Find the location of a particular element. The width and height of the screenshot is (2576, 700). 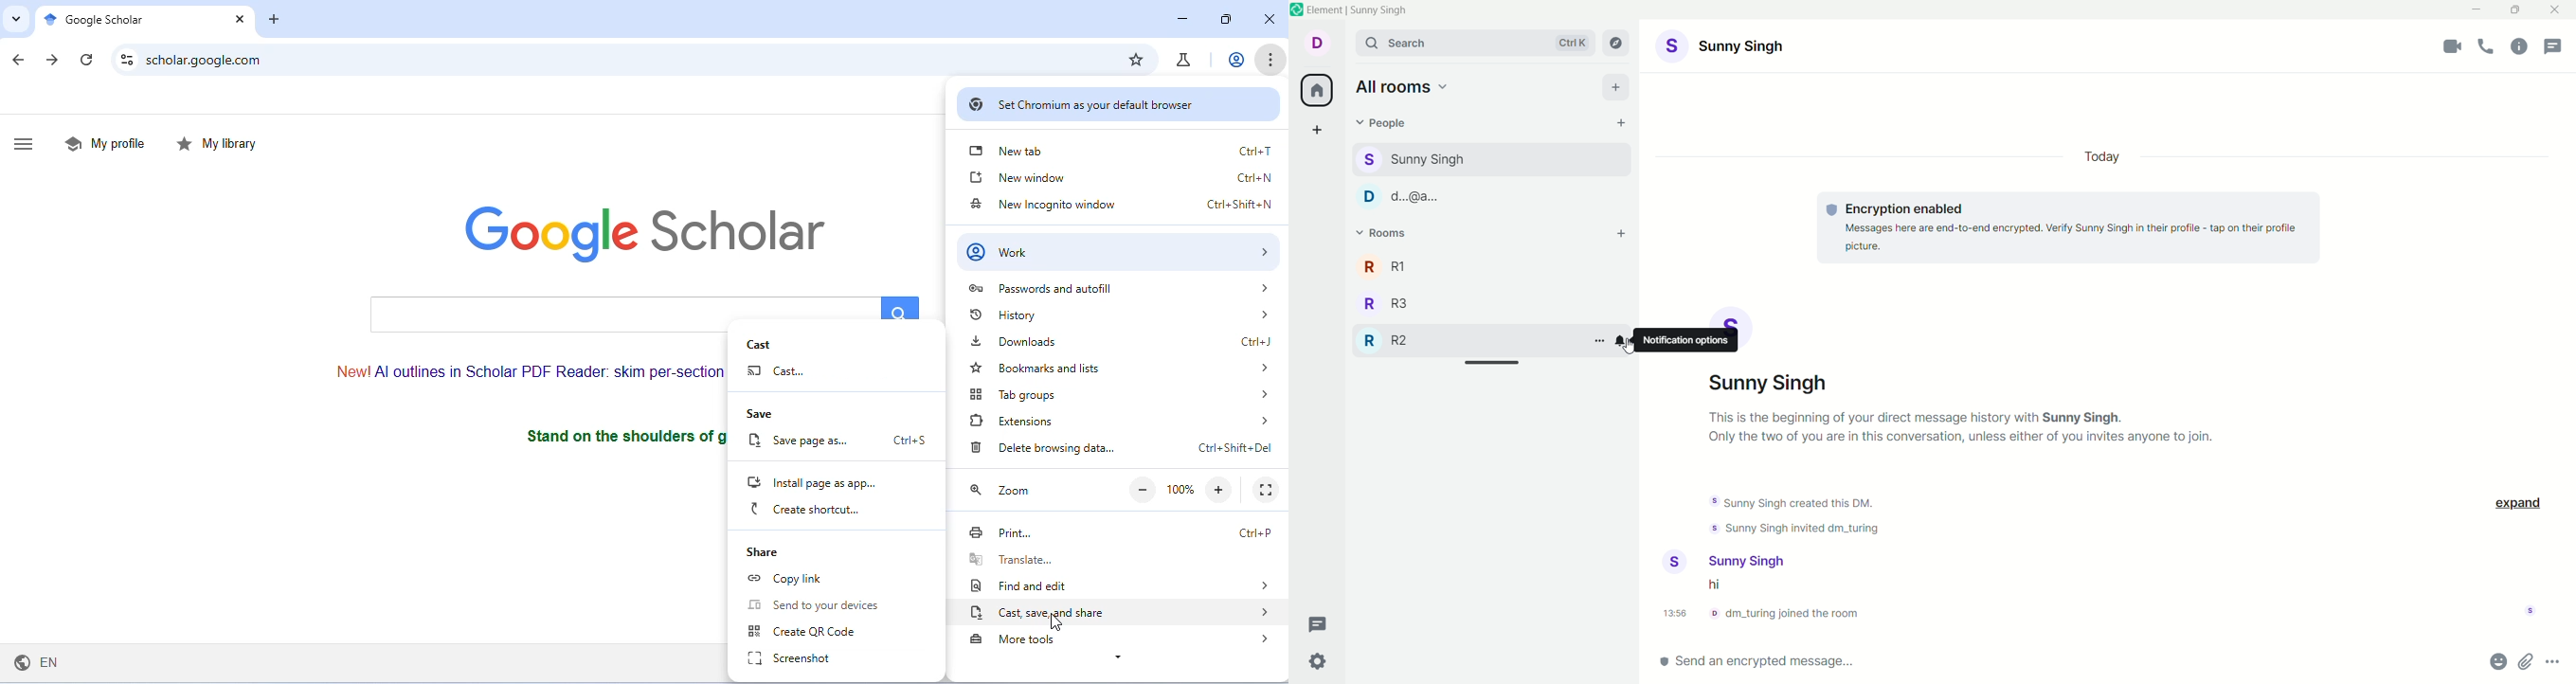

account is located at coordinates (1320, 42).